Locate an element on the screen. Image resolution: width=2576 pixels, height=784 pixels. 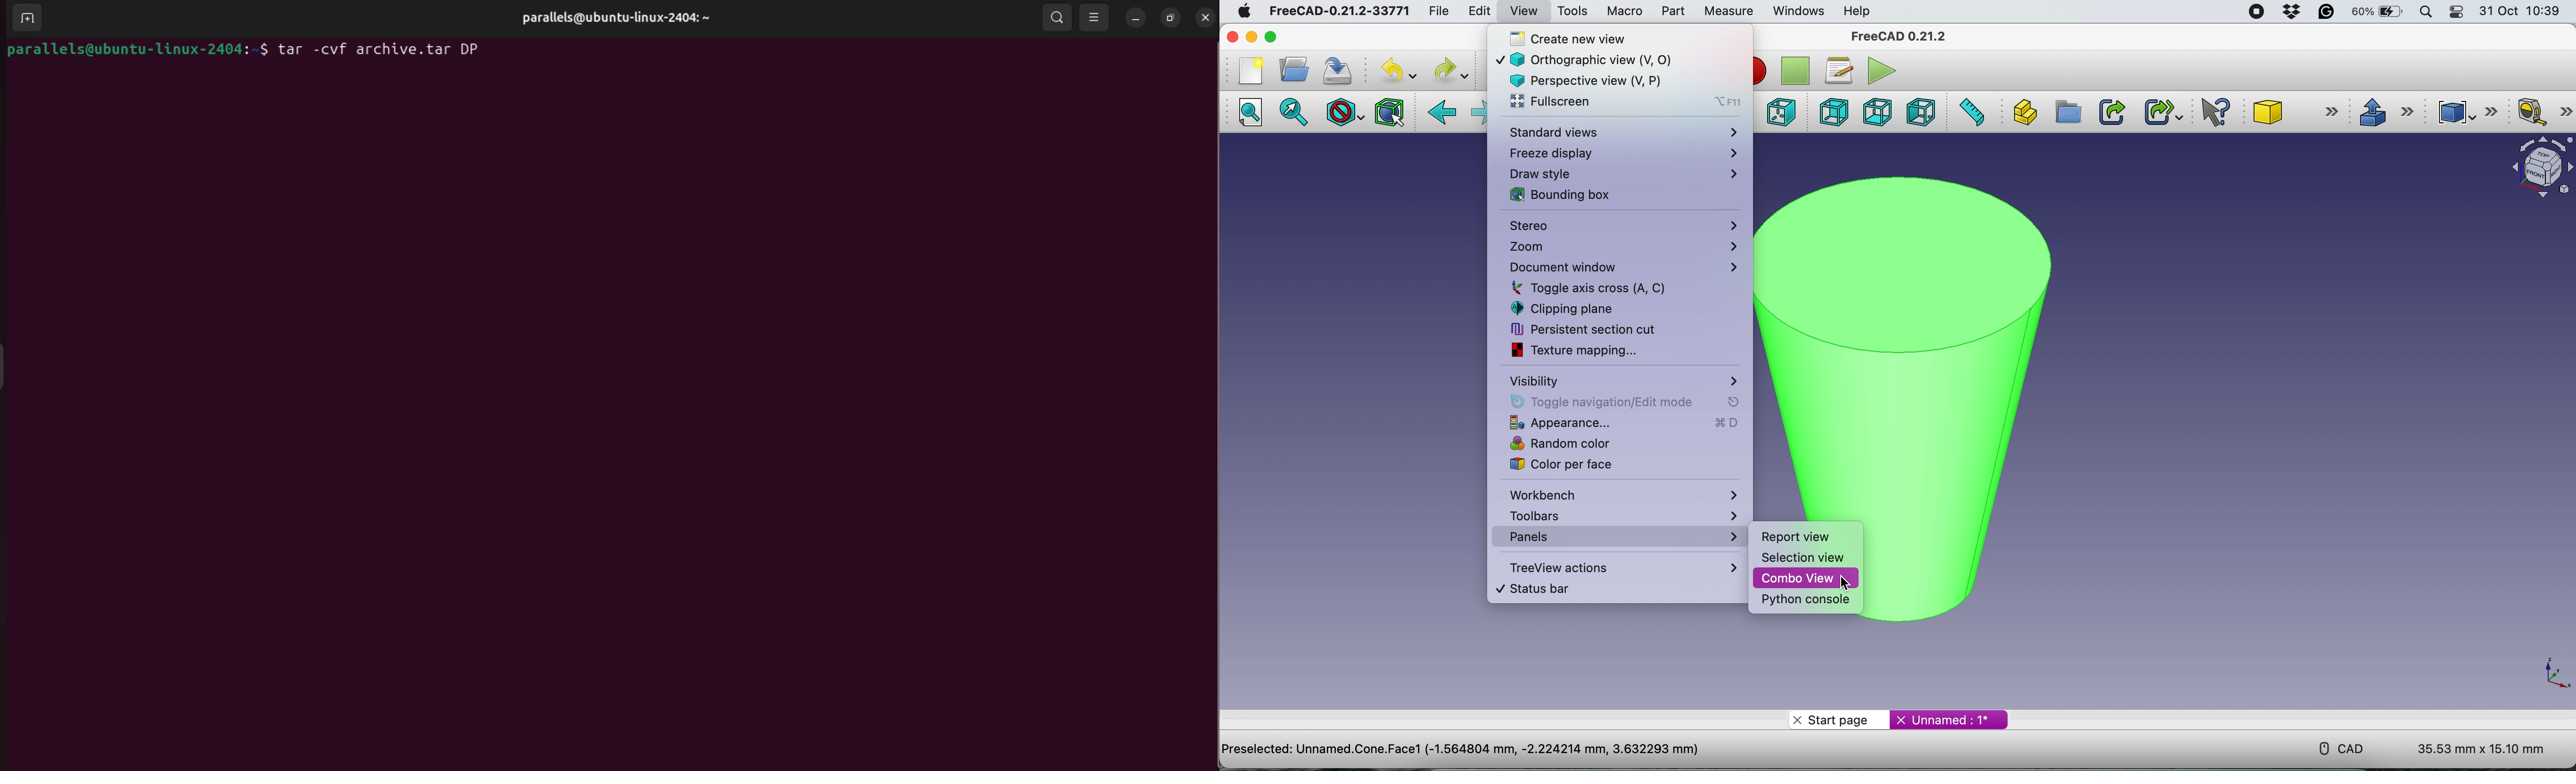
stereo is located at coordinates (1623, 228).